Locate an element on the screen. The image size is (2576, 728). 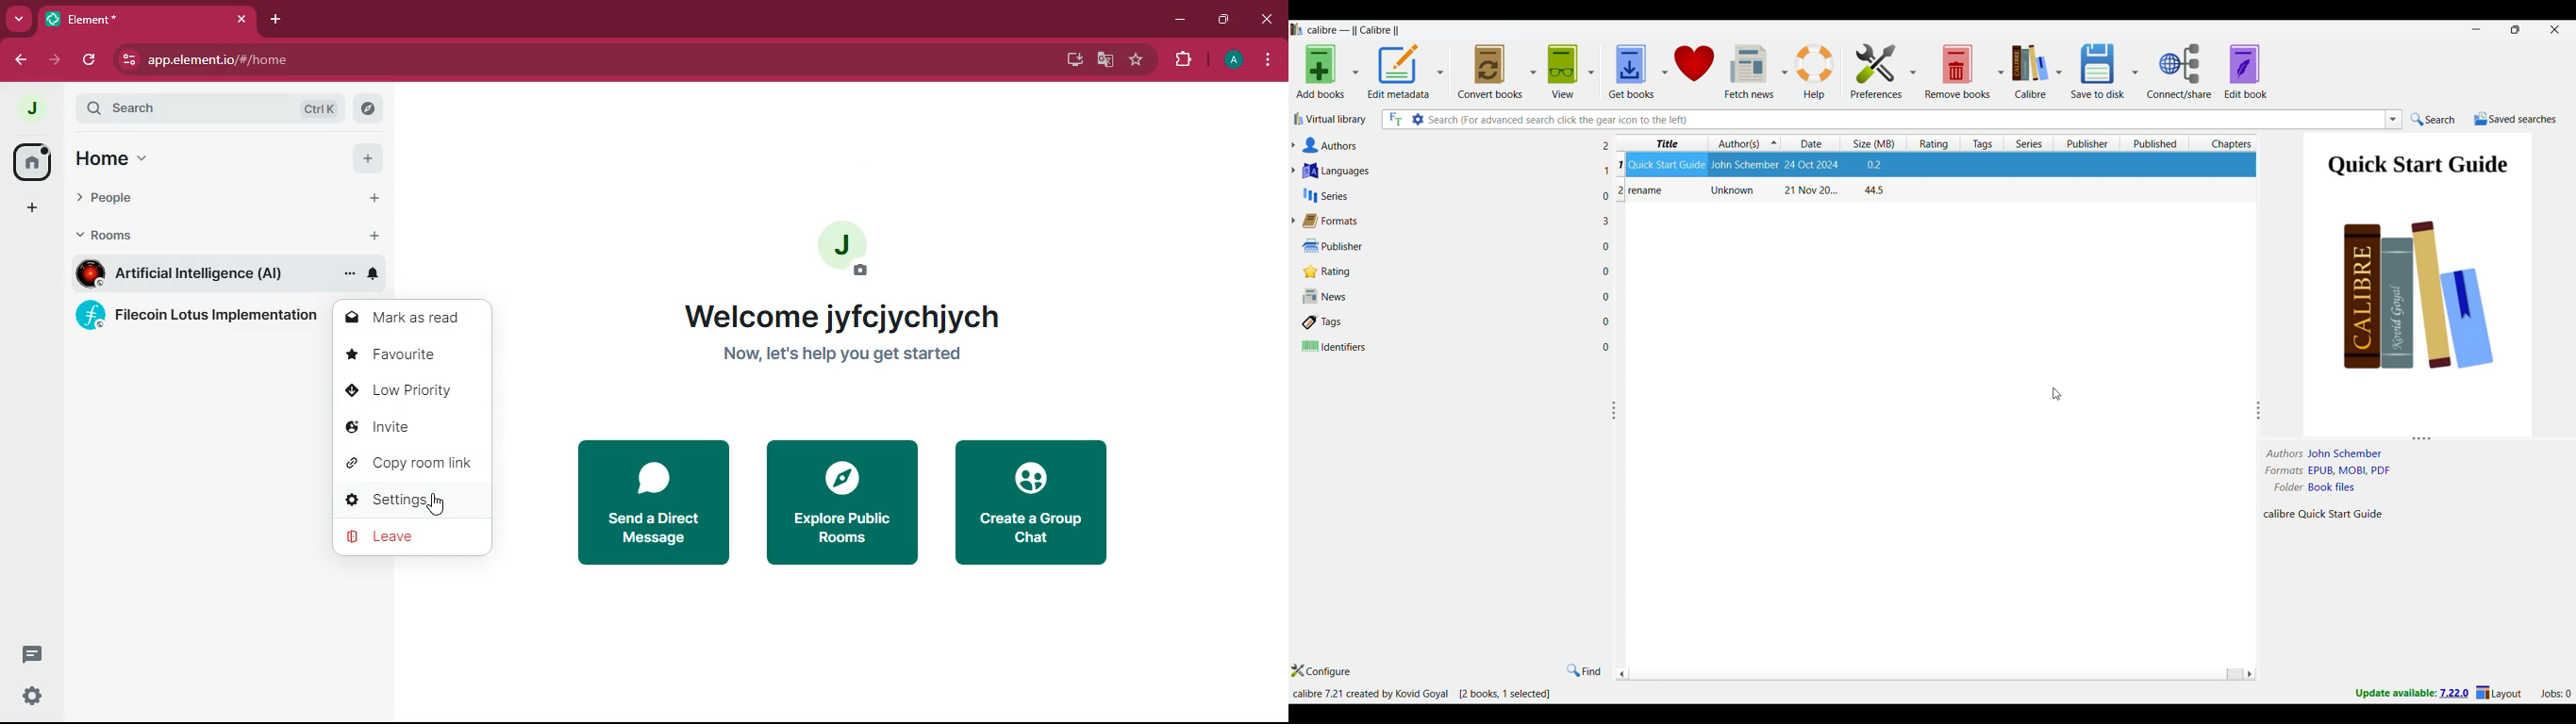
profile is located at coordinates (1235, 61).